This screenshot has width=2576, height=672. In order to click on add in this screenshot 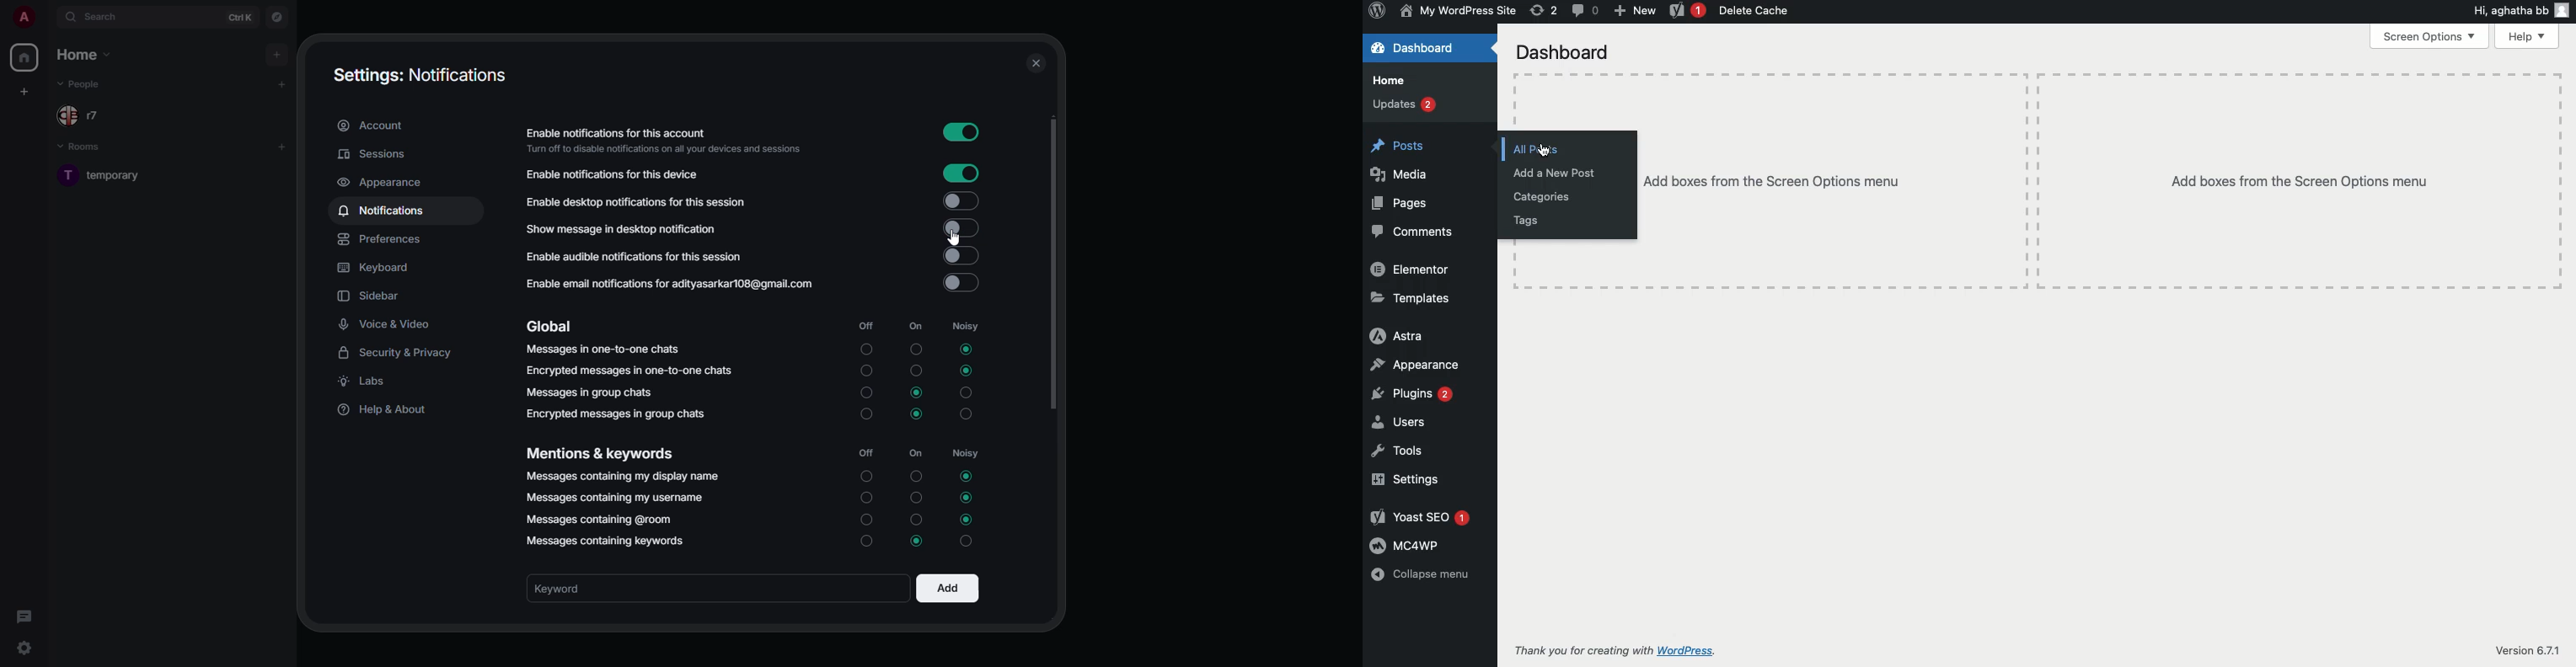, I will do `click(278, 53)`.